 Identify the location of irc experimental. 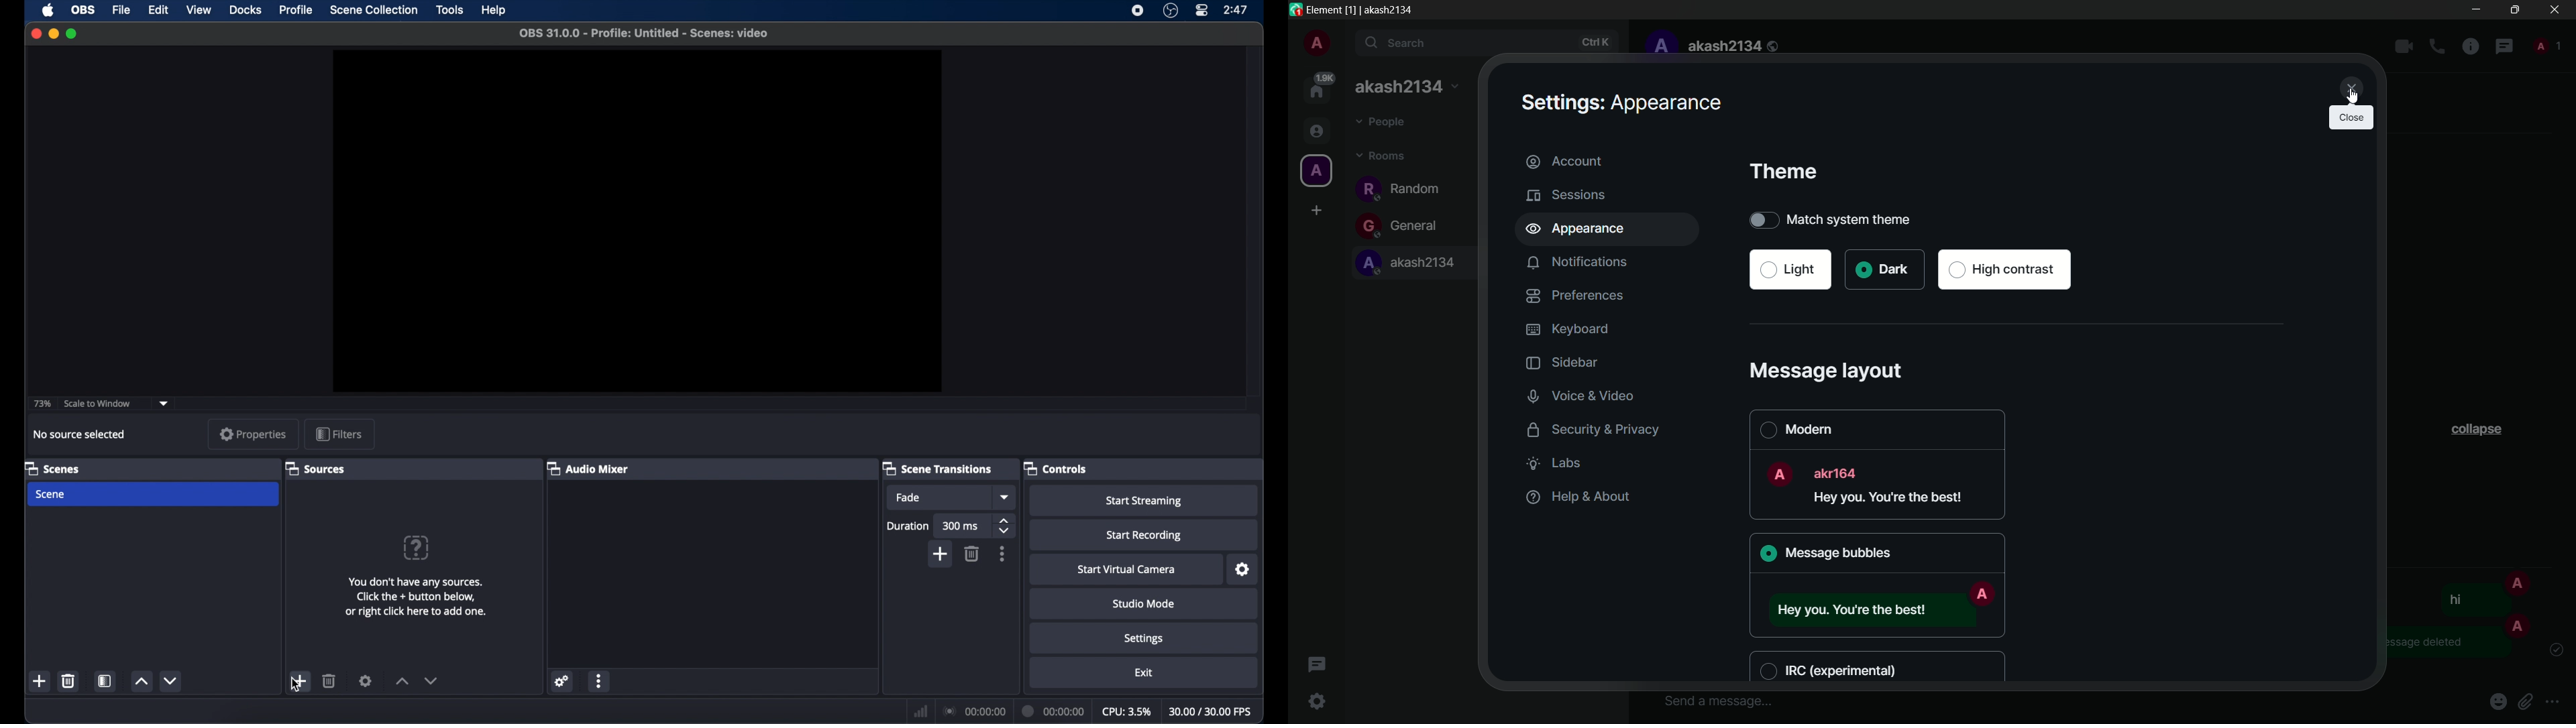
(1833, 669).